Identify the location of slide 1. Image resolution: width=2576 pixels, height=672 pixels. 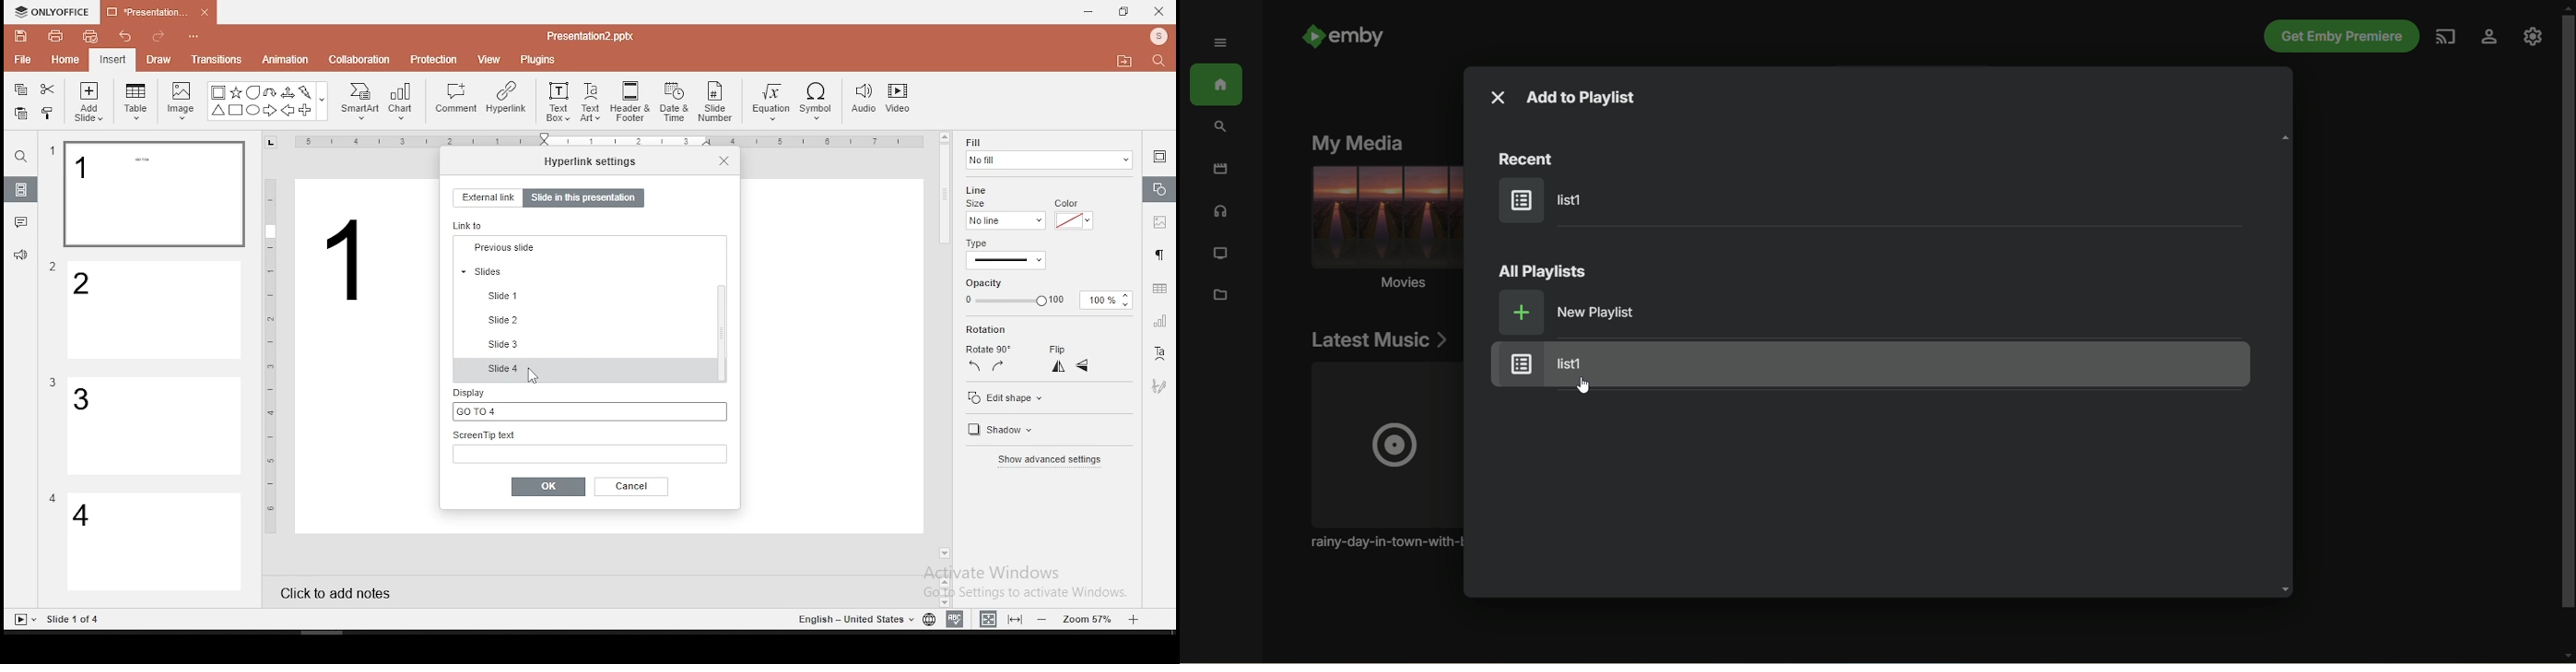
(153, 195).